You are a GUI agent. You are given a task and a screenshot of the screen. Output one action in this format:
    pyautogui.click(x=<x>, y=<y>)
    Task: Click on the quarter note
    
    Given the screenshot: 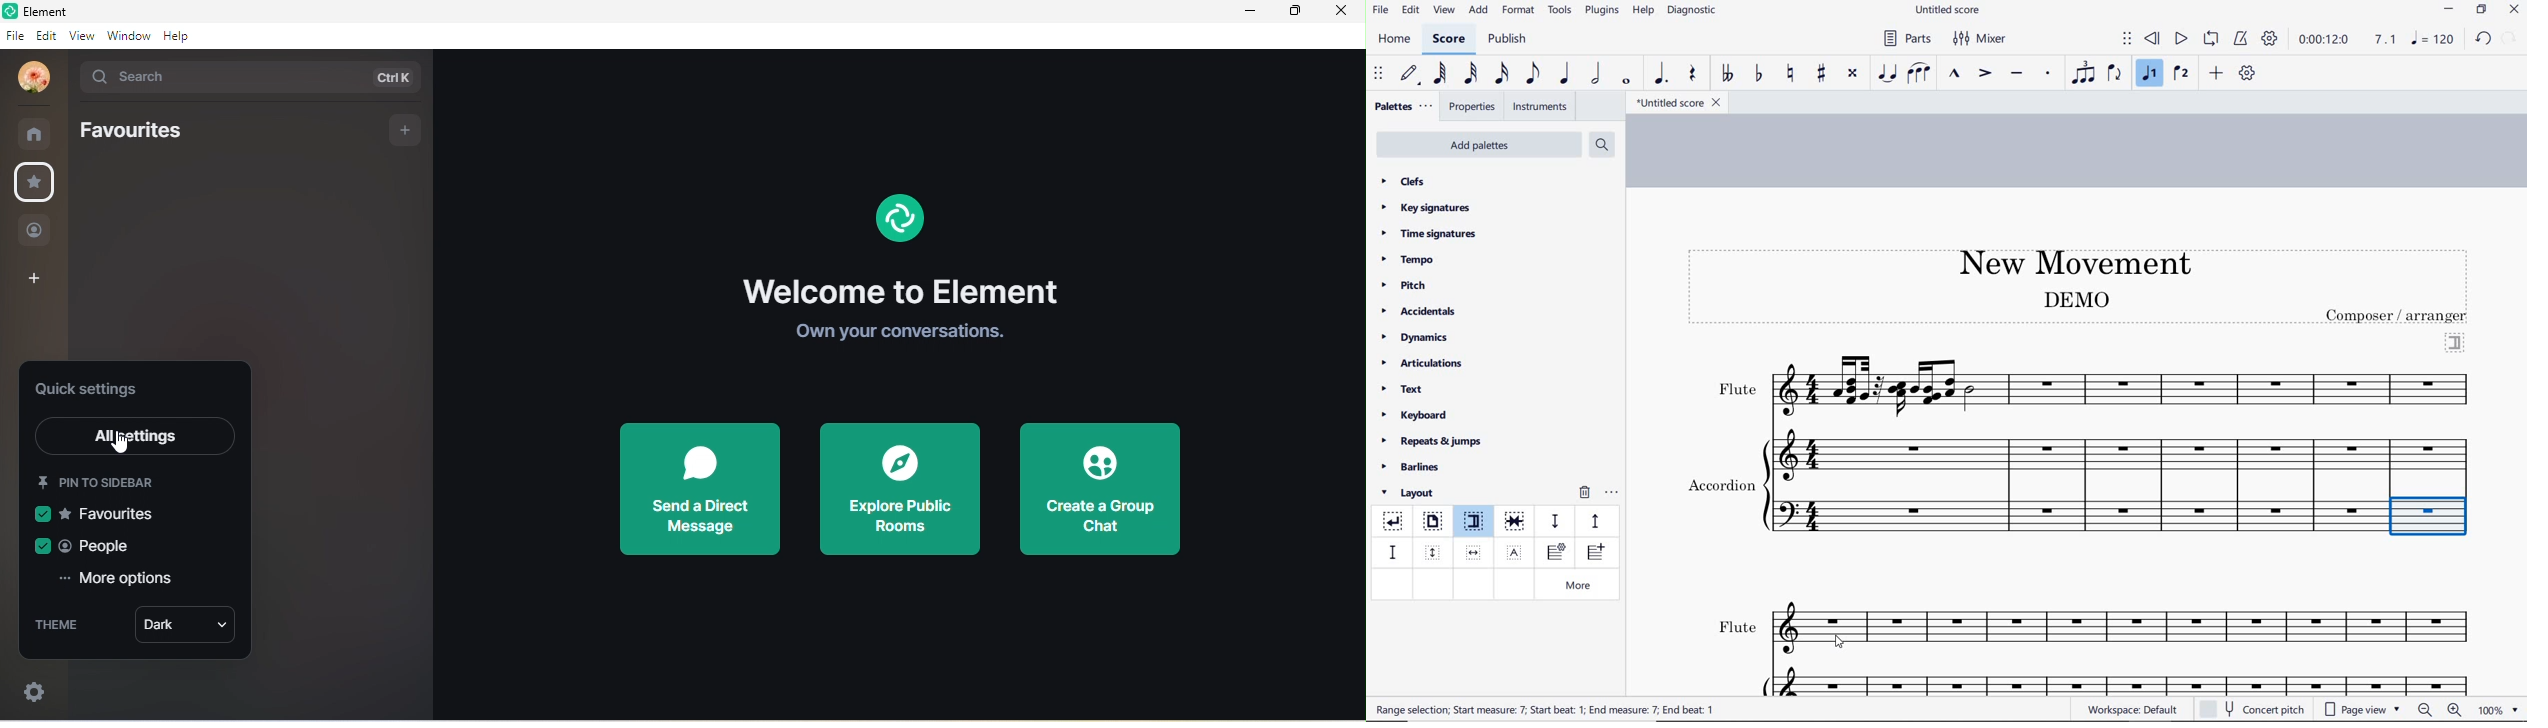 What is the action you would take?
    pyautogui.click(x=1564, y=74)
    